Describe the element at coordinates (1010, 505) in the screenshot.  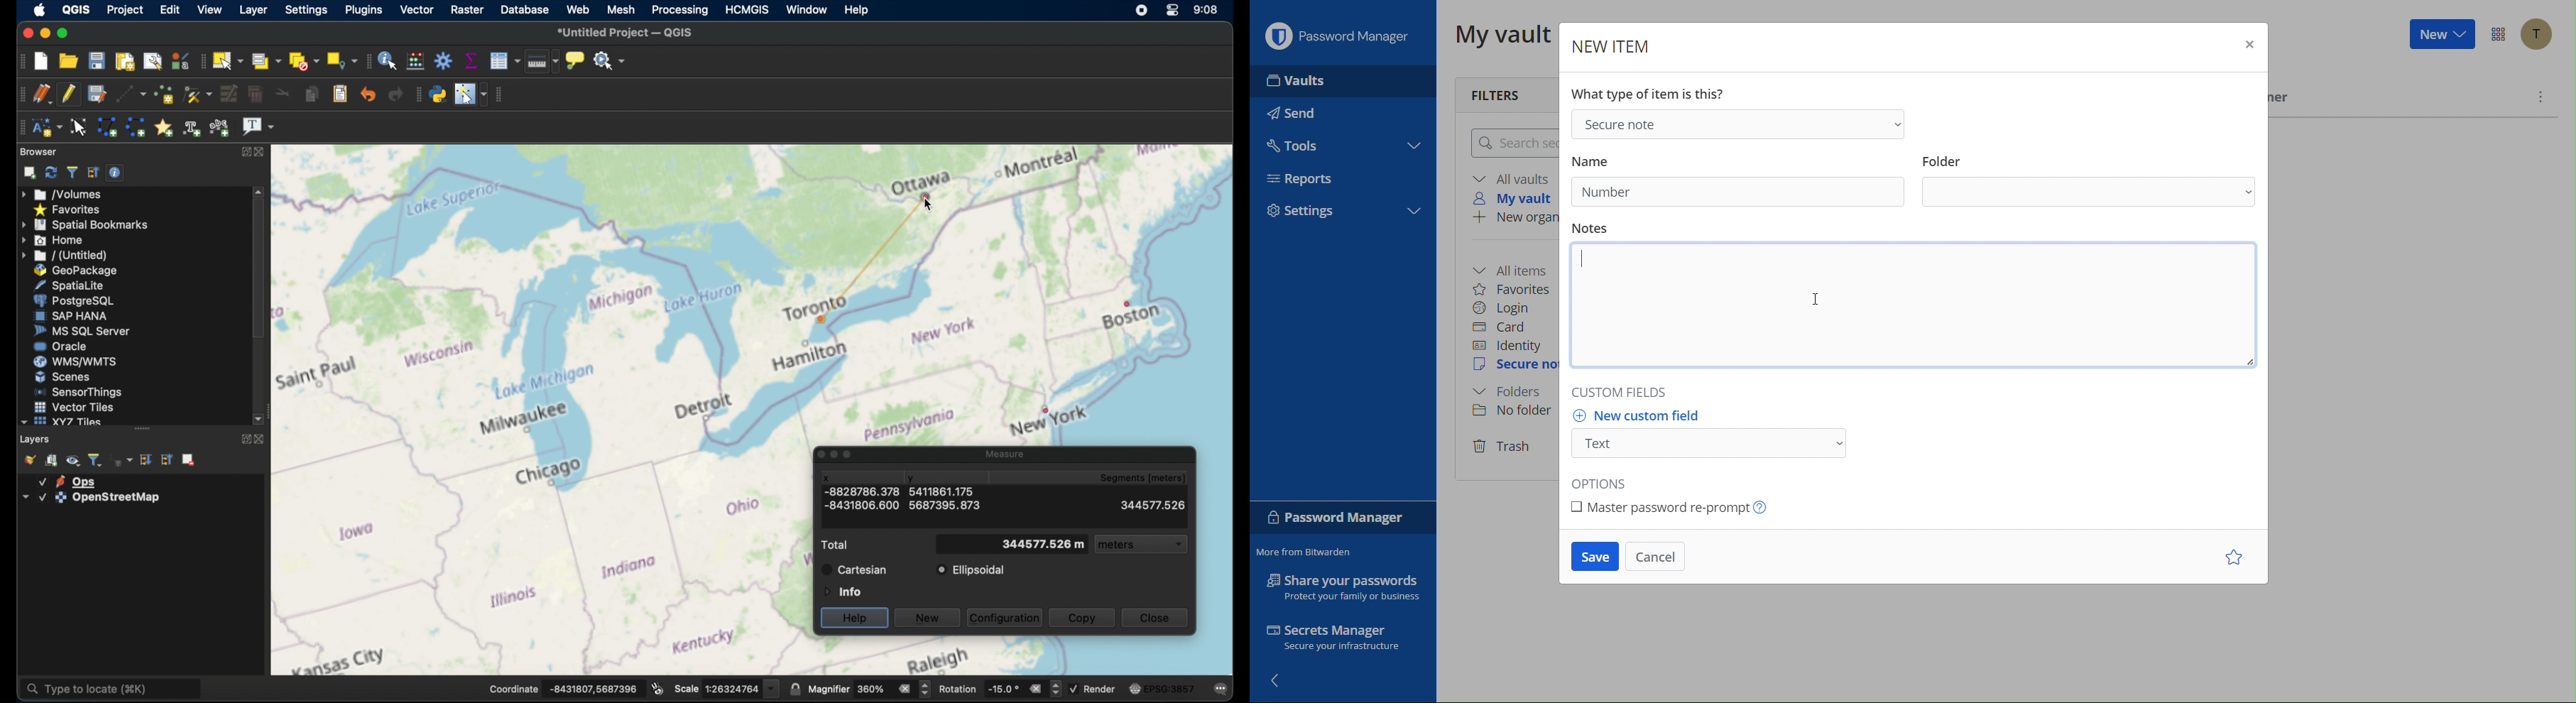
I see `distance` at that location.